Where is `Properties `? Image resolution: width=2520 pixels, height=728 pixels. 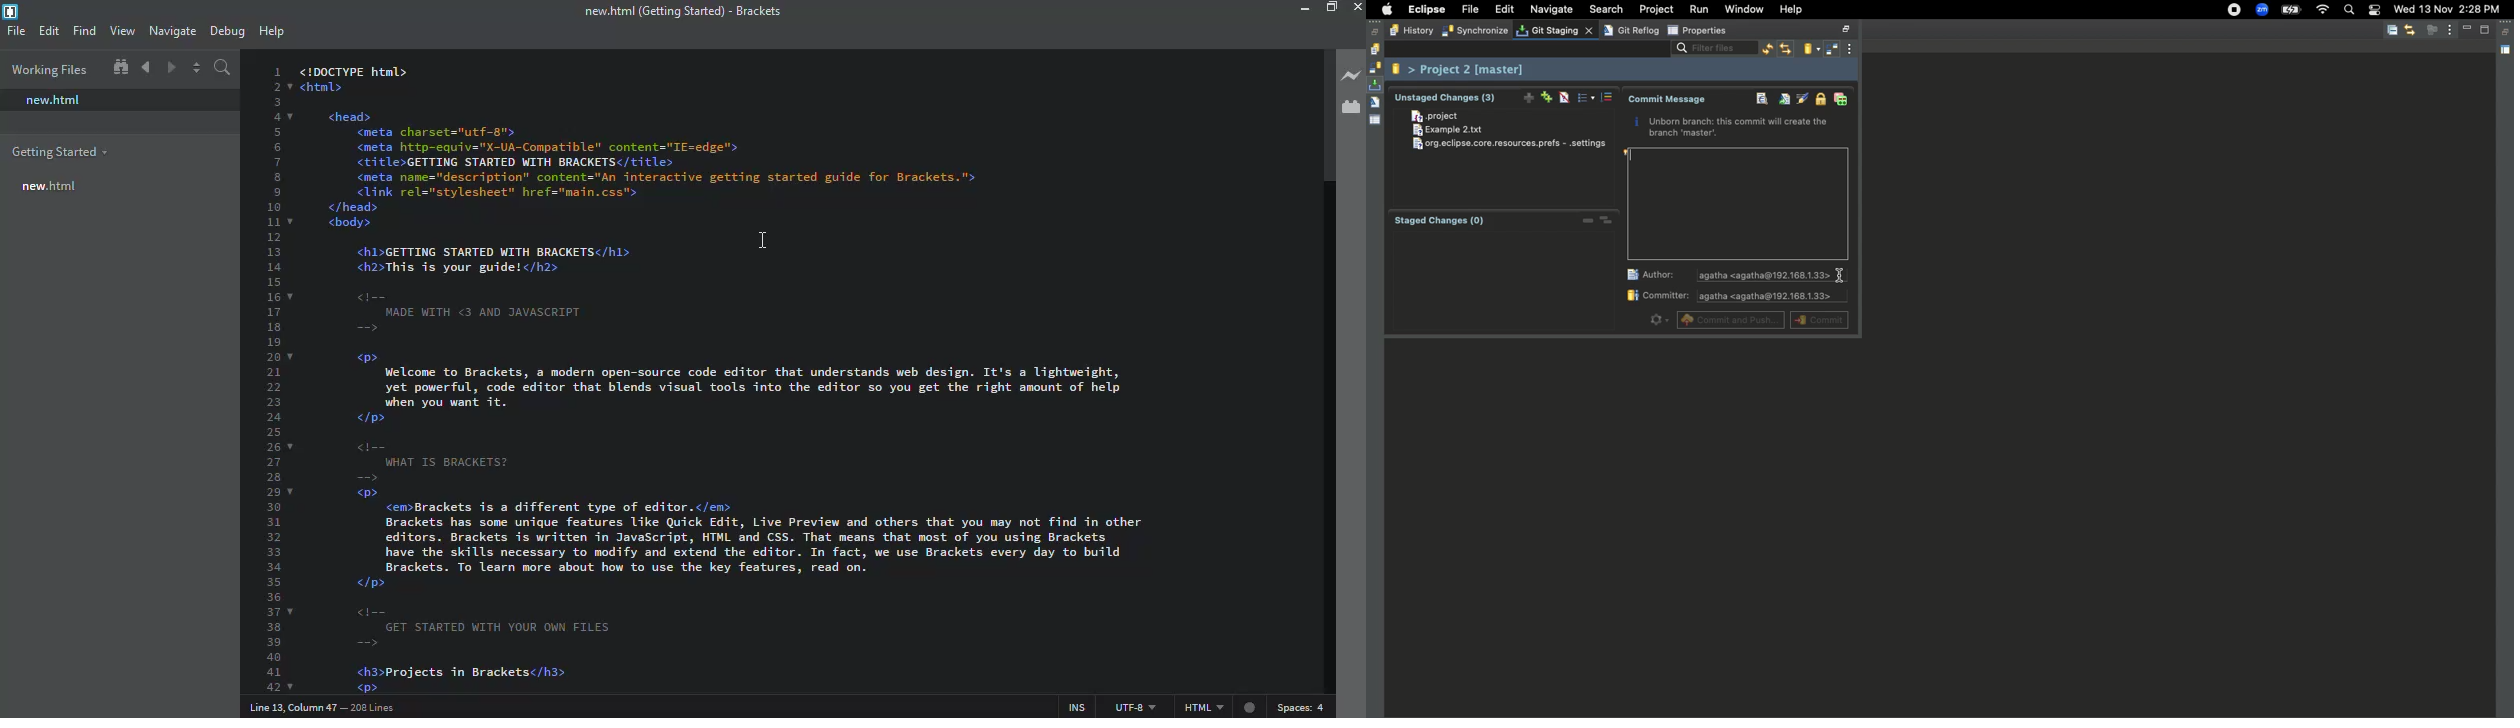
Properties  is located at coordinates (1698, 31).